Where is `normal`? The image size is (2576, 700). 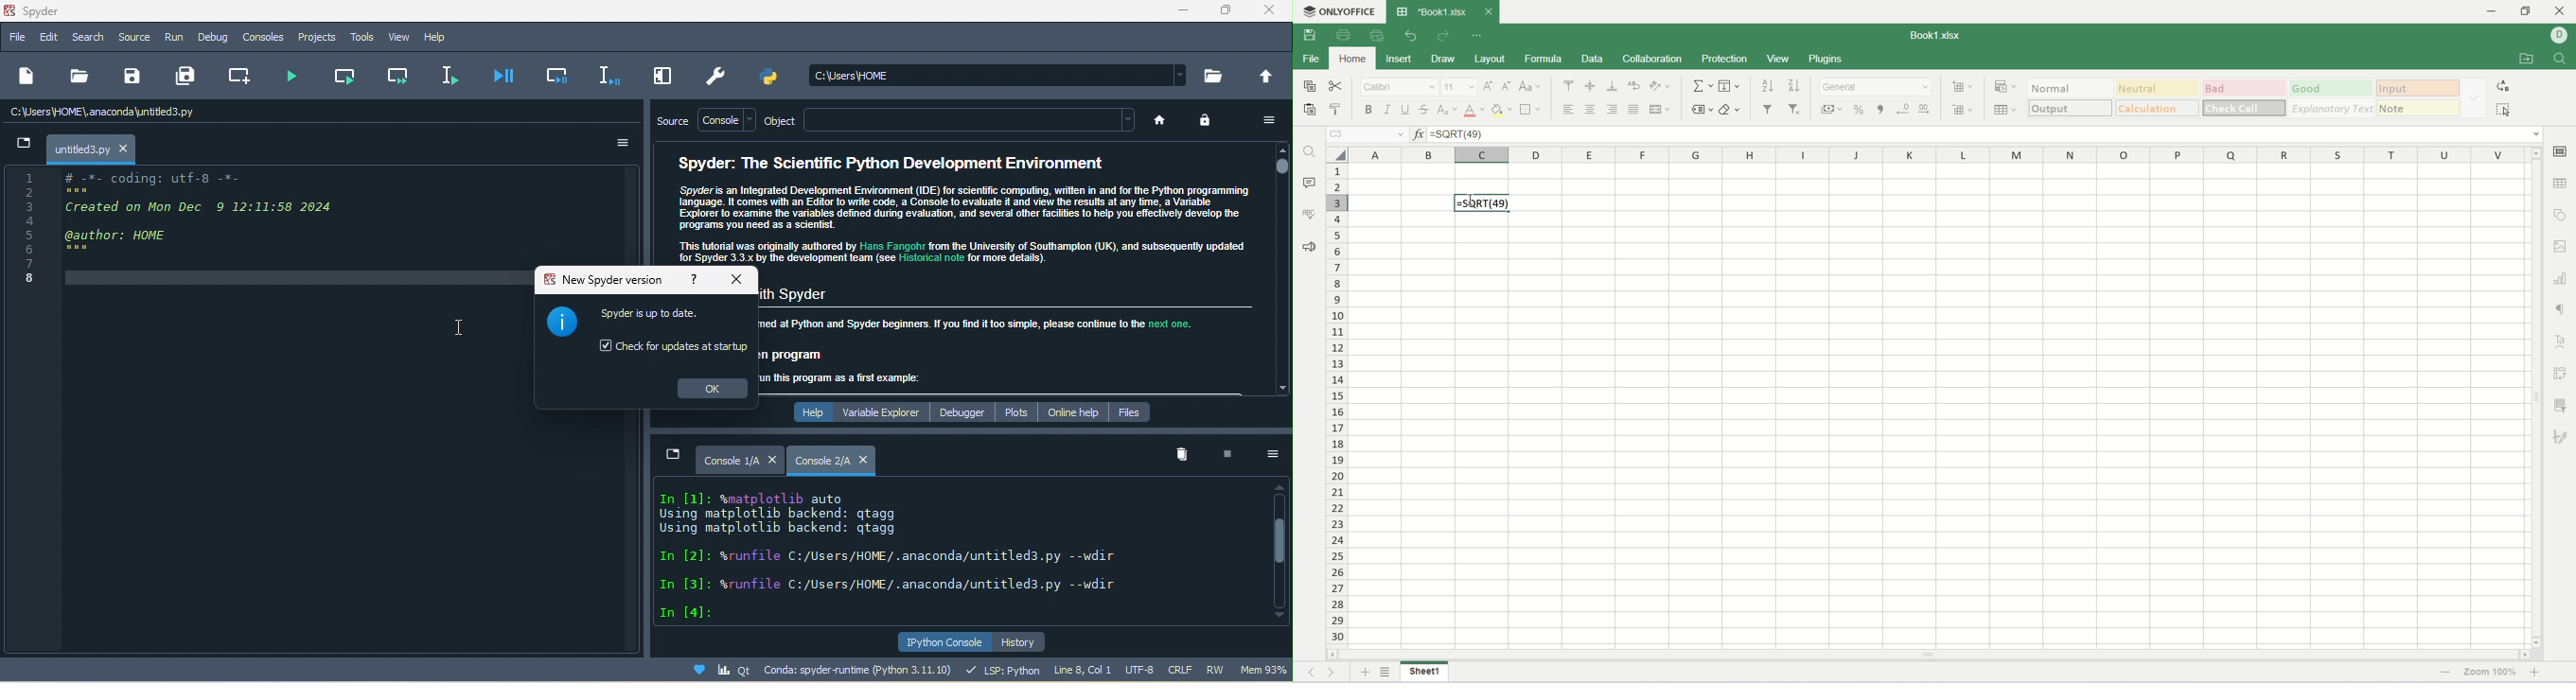
normal is located at coordinates (2070, 90).